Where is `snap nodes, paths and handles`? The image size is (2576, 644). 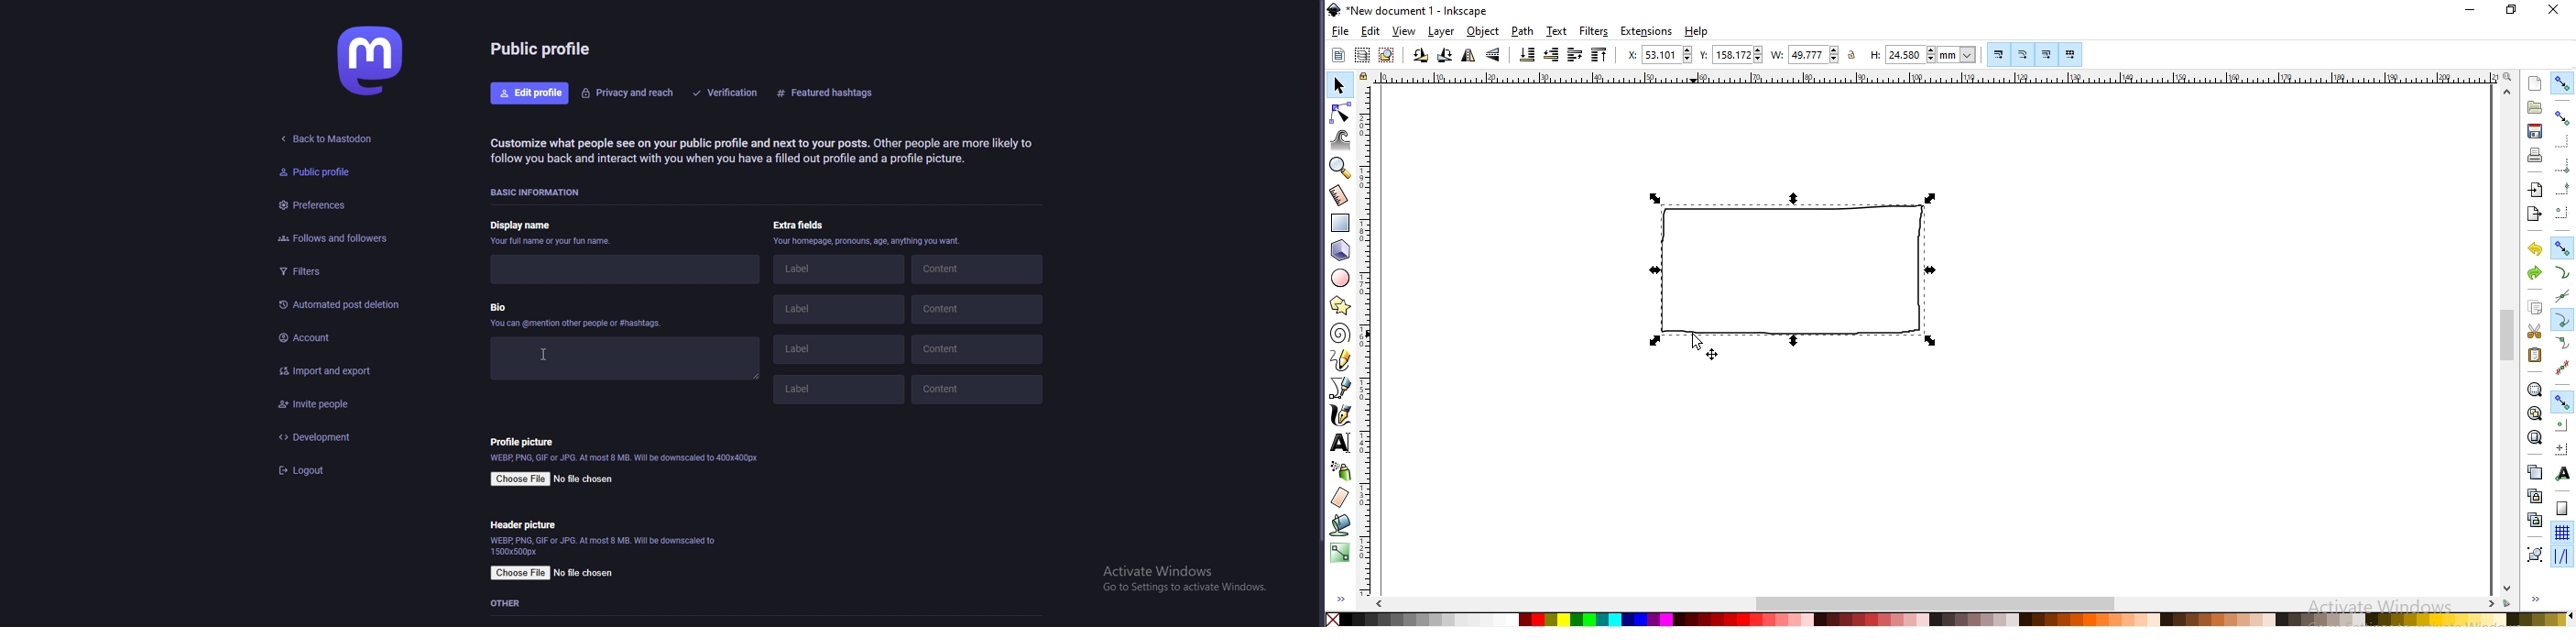
snap nodes, paths and handles is located at coordinates (2562, 248).